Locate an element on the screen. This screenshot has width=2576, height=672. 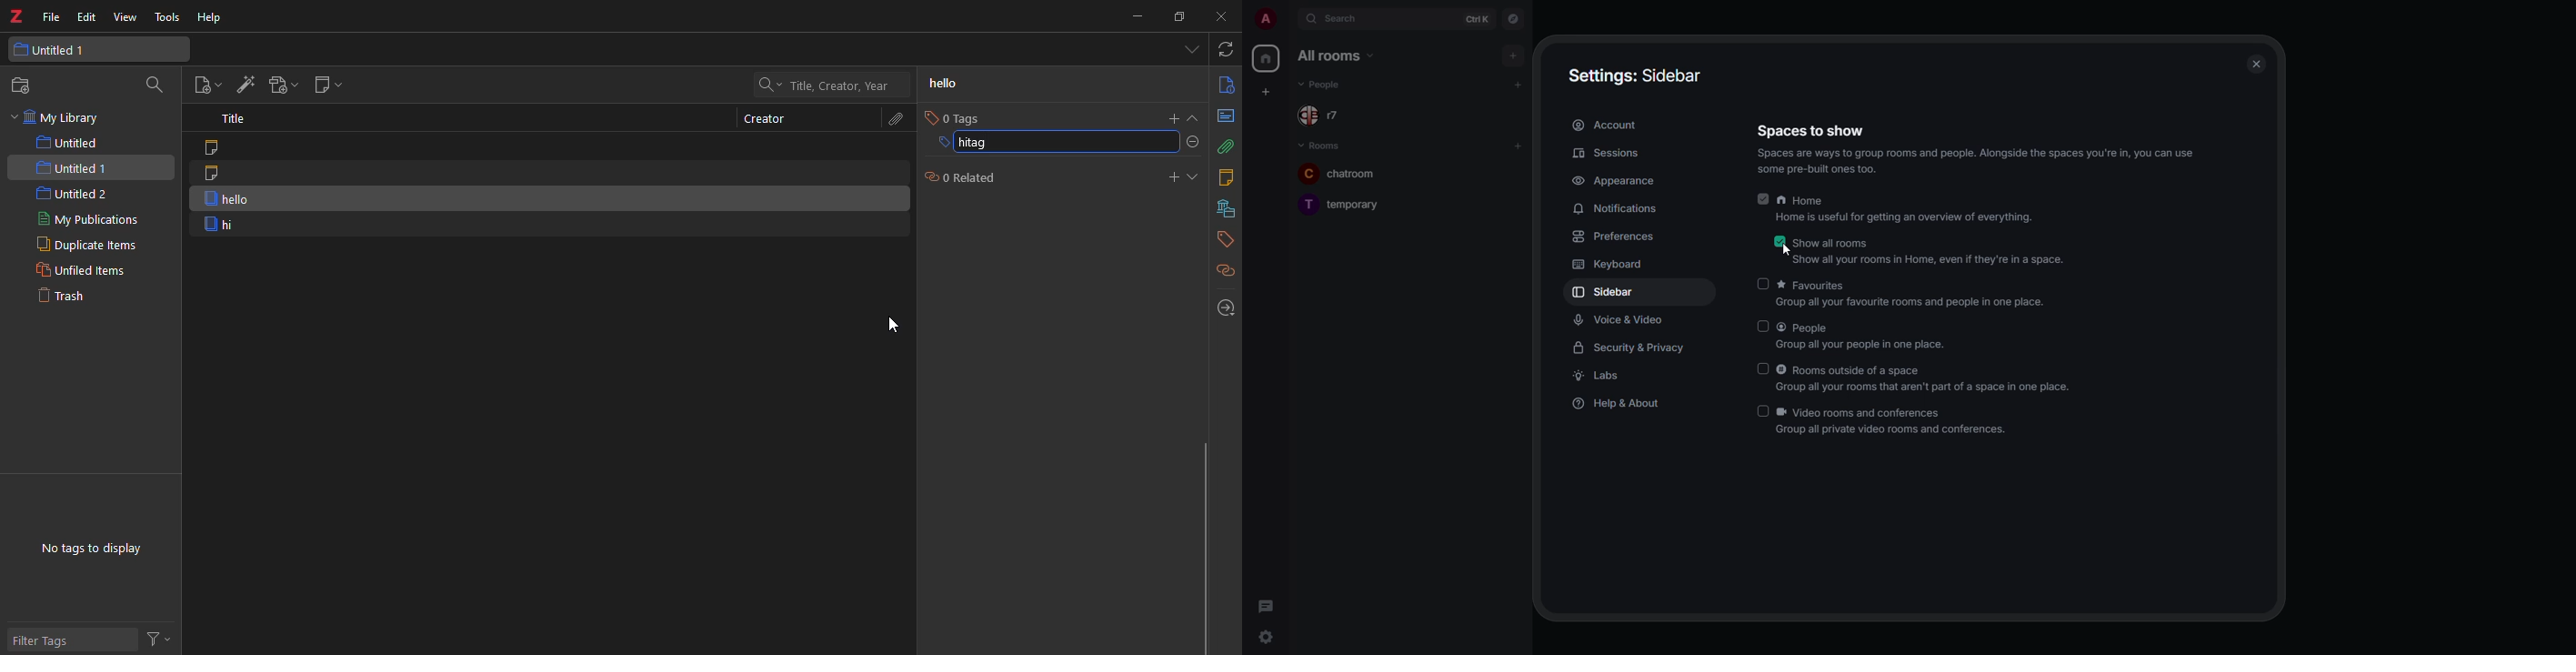
view is located at coordinates (124, 17).